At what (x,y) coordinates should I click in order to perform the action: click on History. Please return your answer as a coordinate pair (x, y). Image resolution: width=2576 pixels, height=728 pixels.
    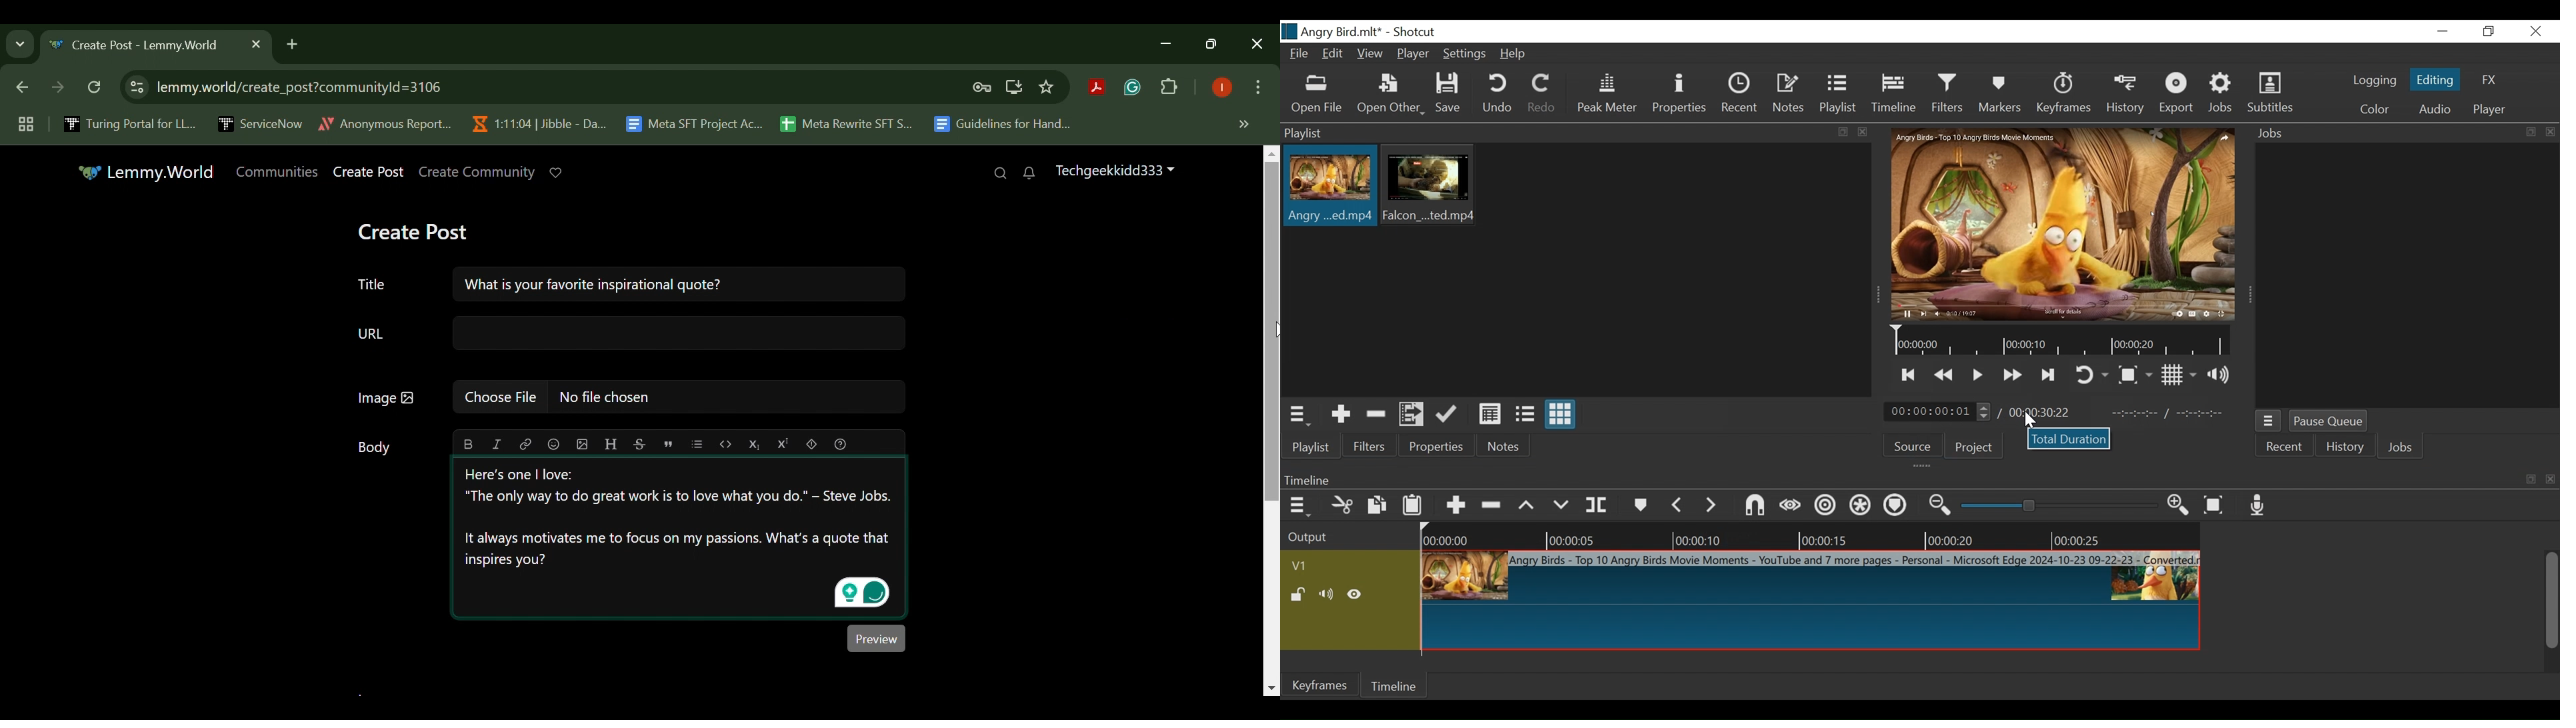
    Looking at the image, I should click on (2342, 448).